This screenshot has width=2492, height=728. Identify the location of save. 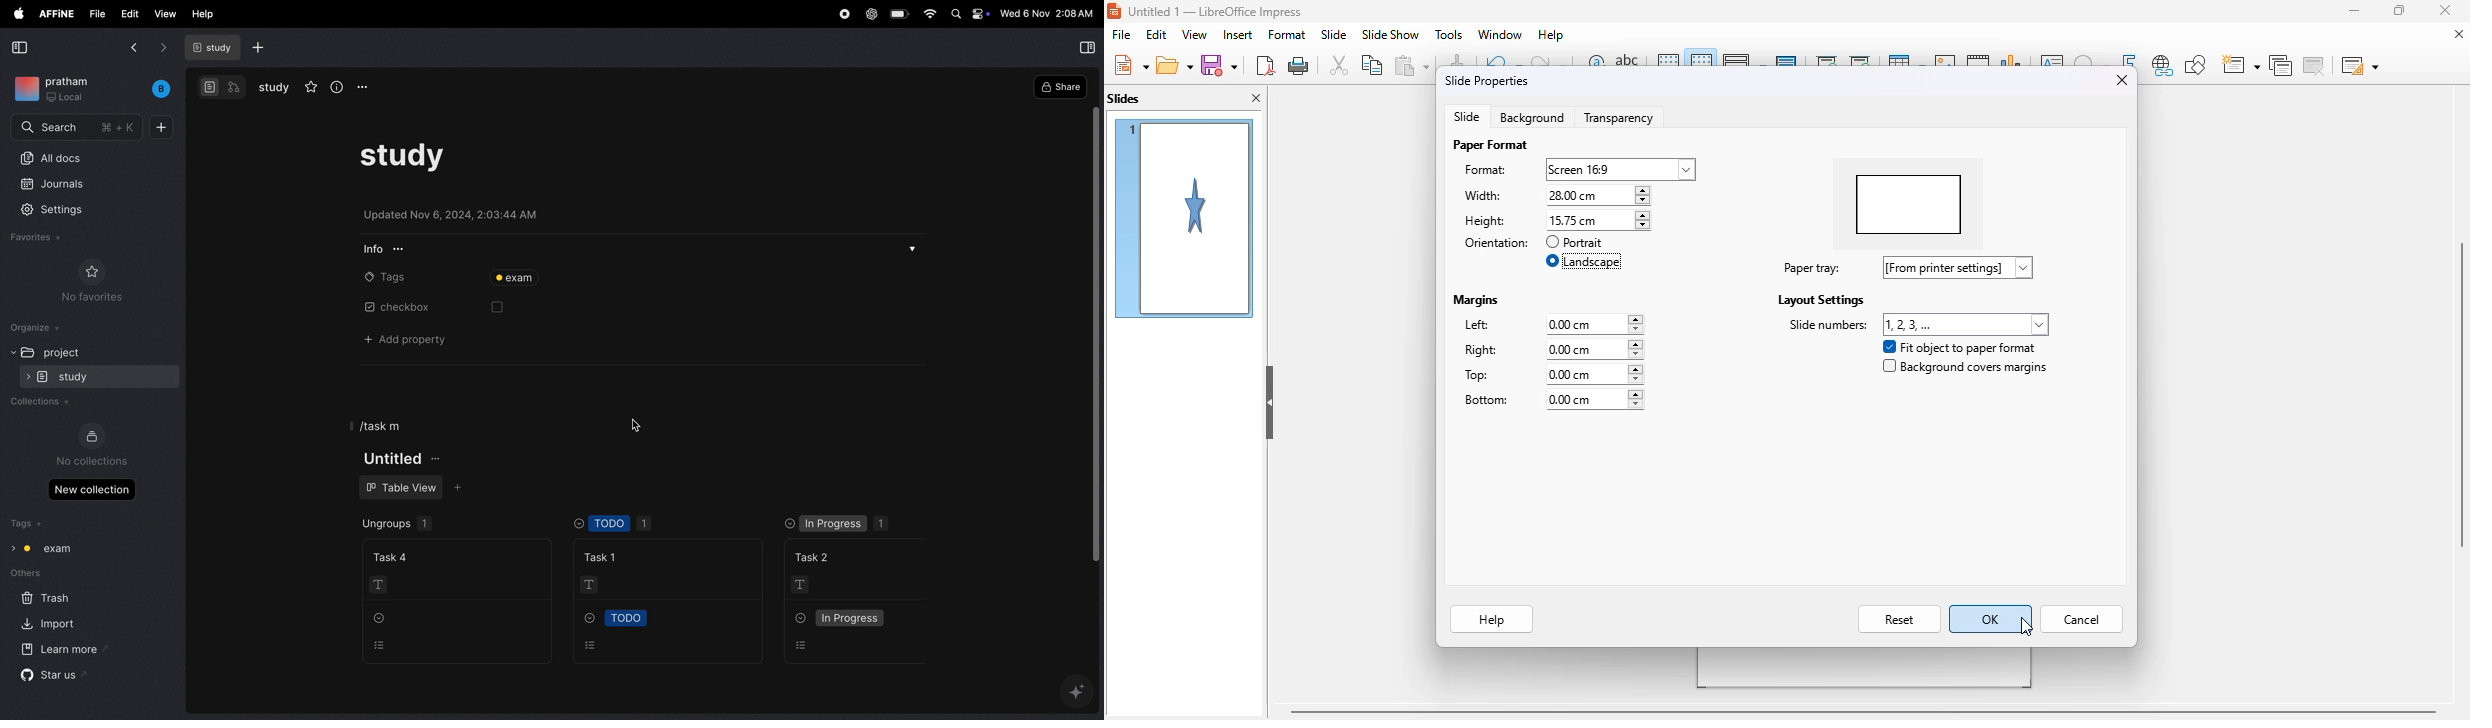
(1218, 64).